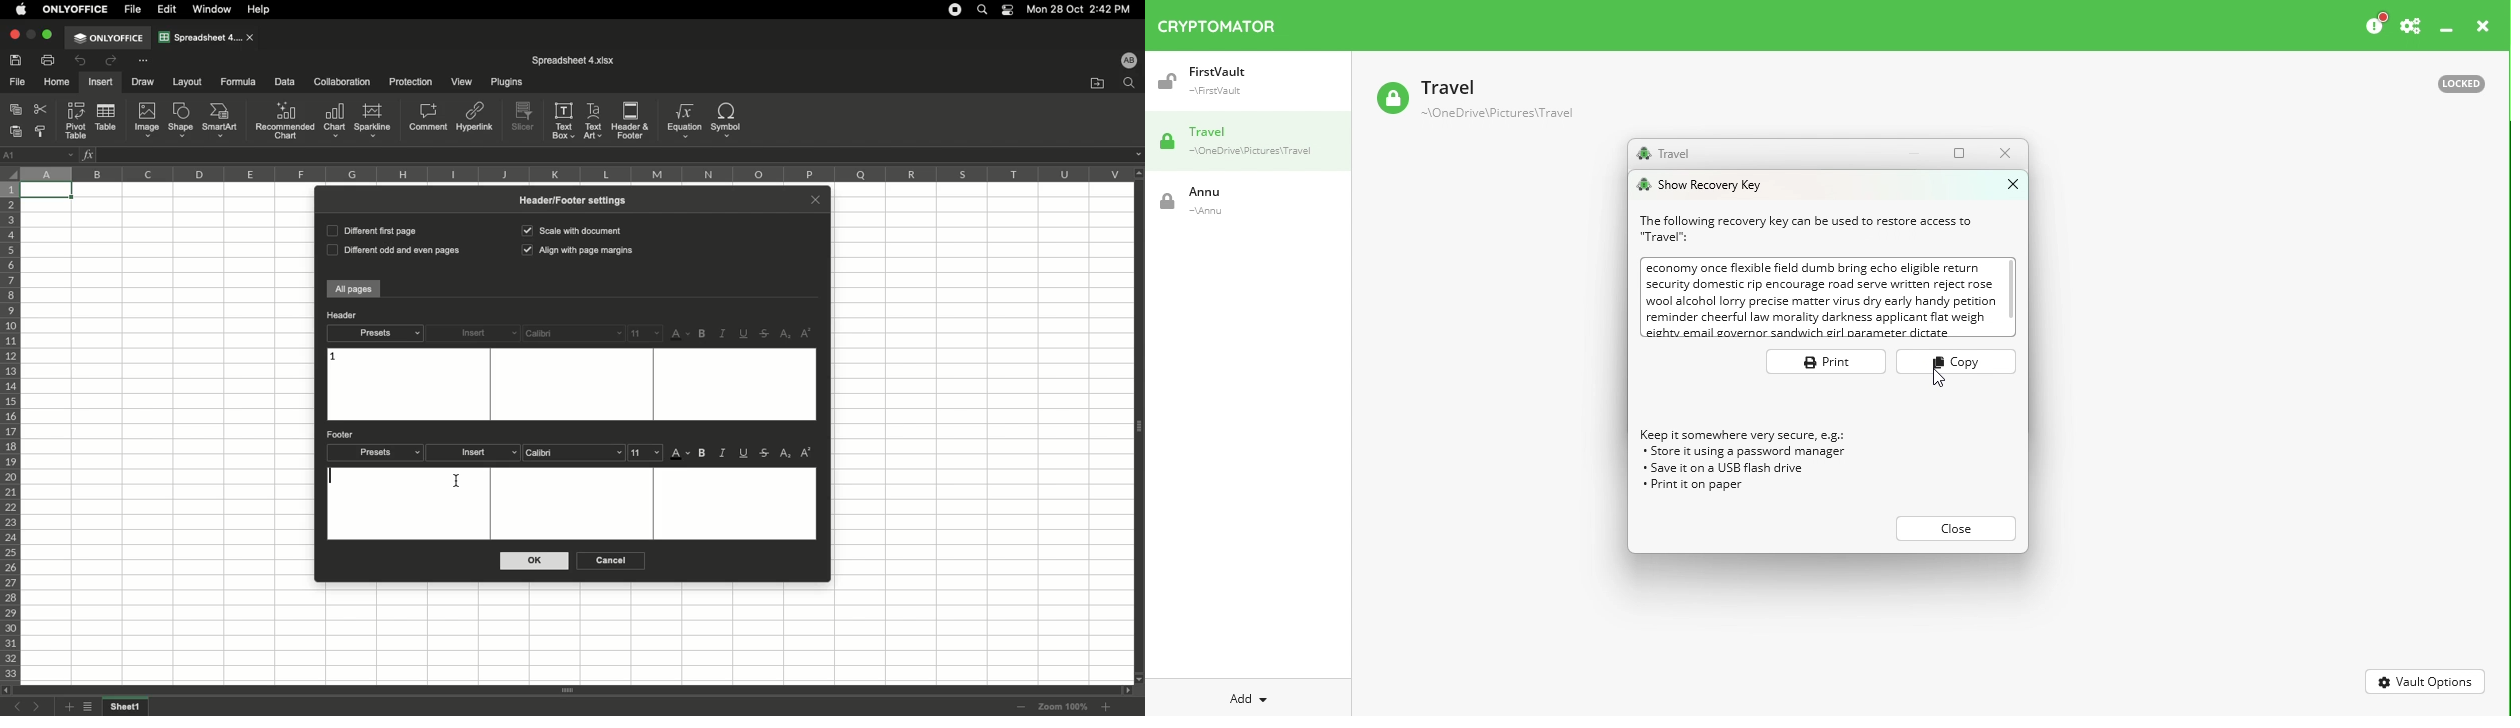 The width and height of the screenshot is (2520, 728). What do you see at coordinates (474, 334) in the screenshot?
I see `Insert` at bounding box center [474, 334].